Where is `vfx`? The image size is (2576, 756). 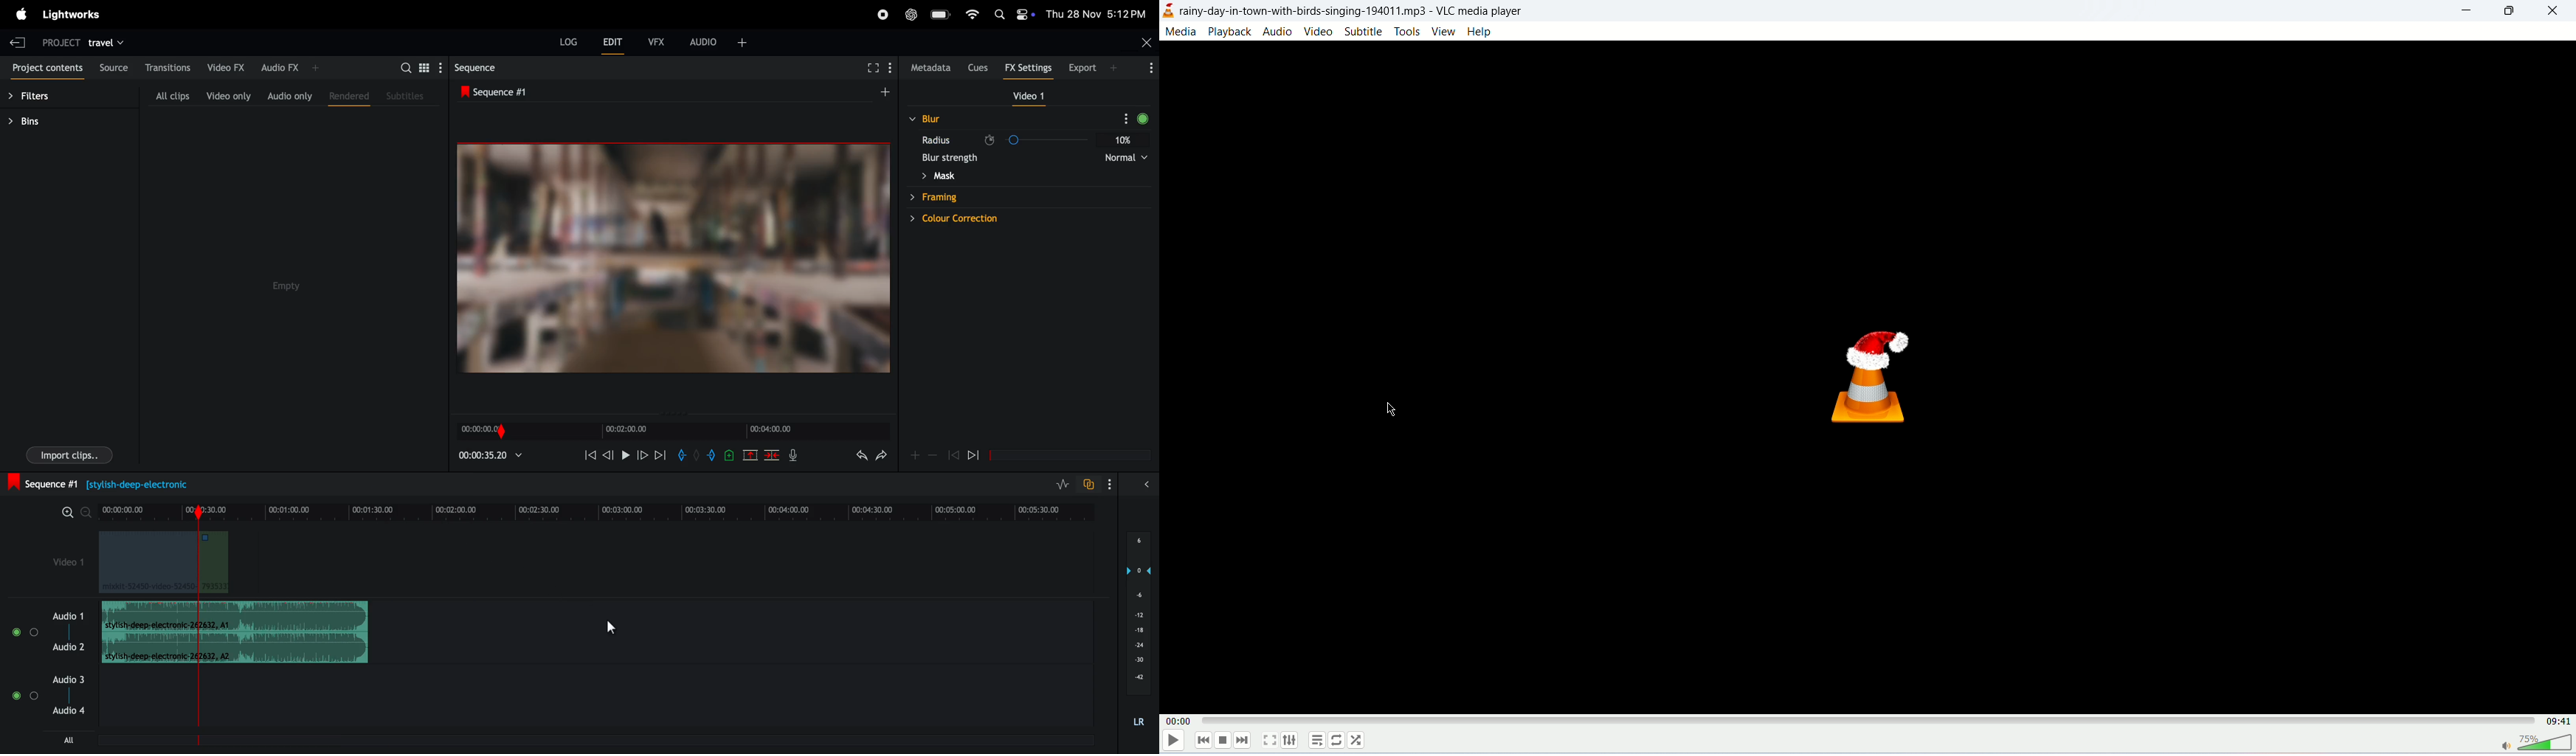
vfx is located at coordinates (657, 41).